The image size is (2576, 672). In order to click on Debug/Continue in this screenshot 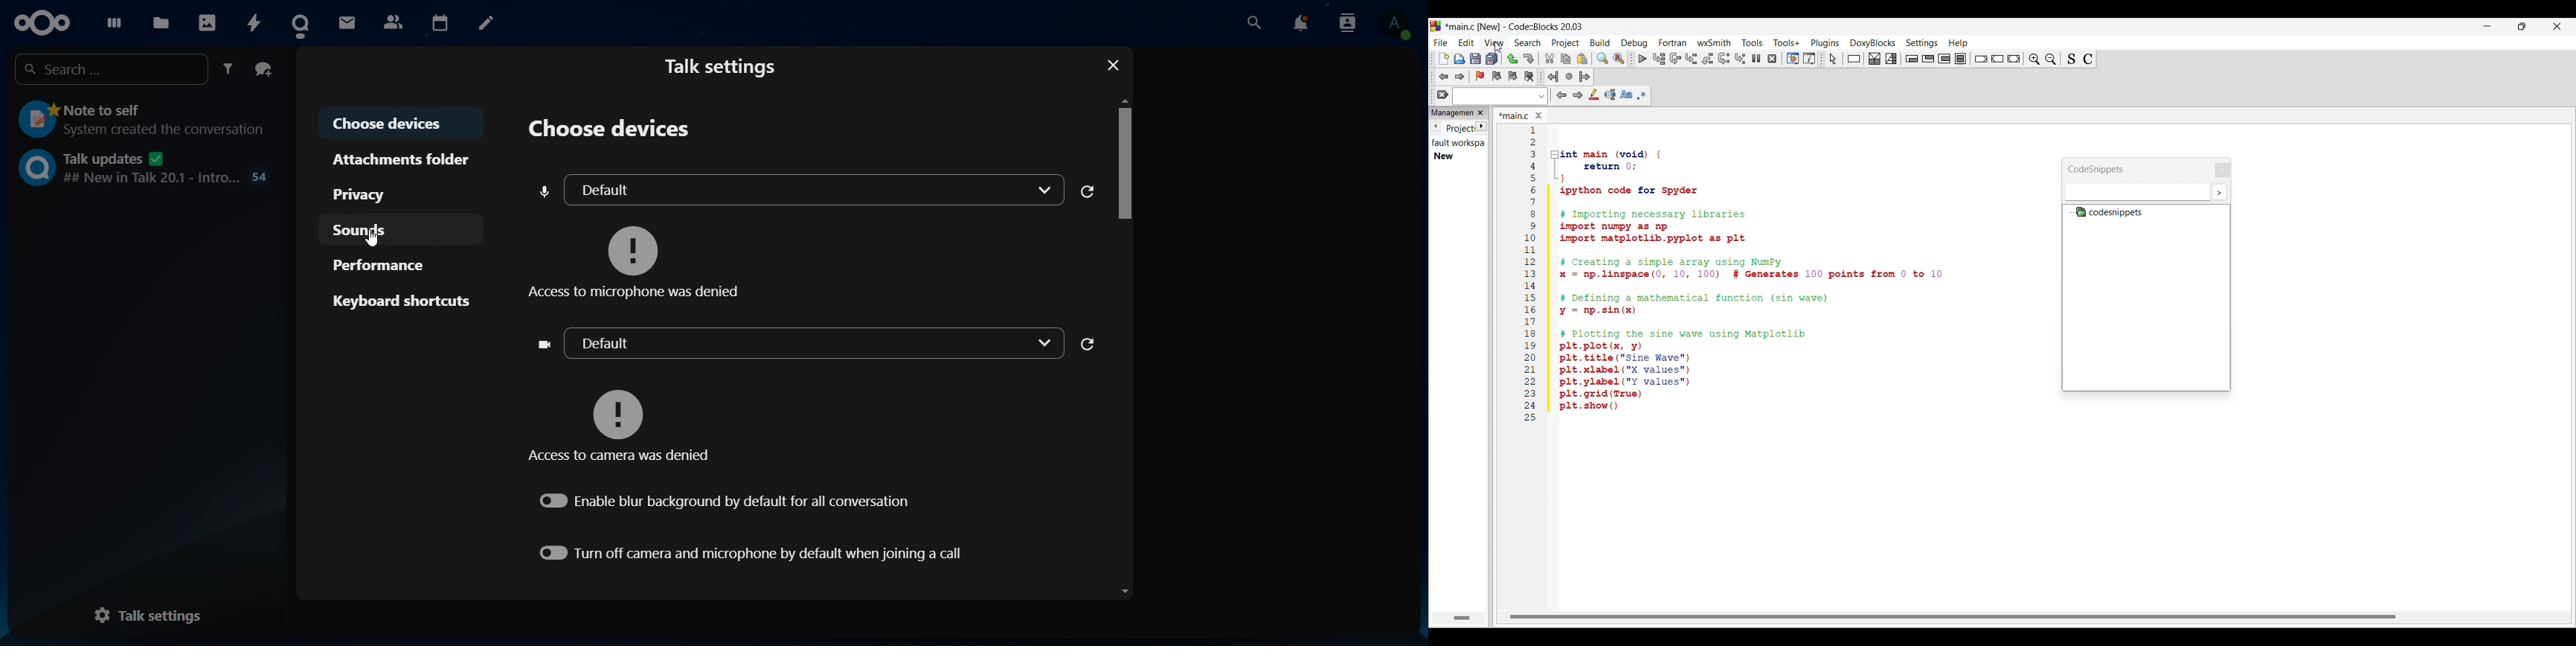, I will do `click(1642, 59)`.